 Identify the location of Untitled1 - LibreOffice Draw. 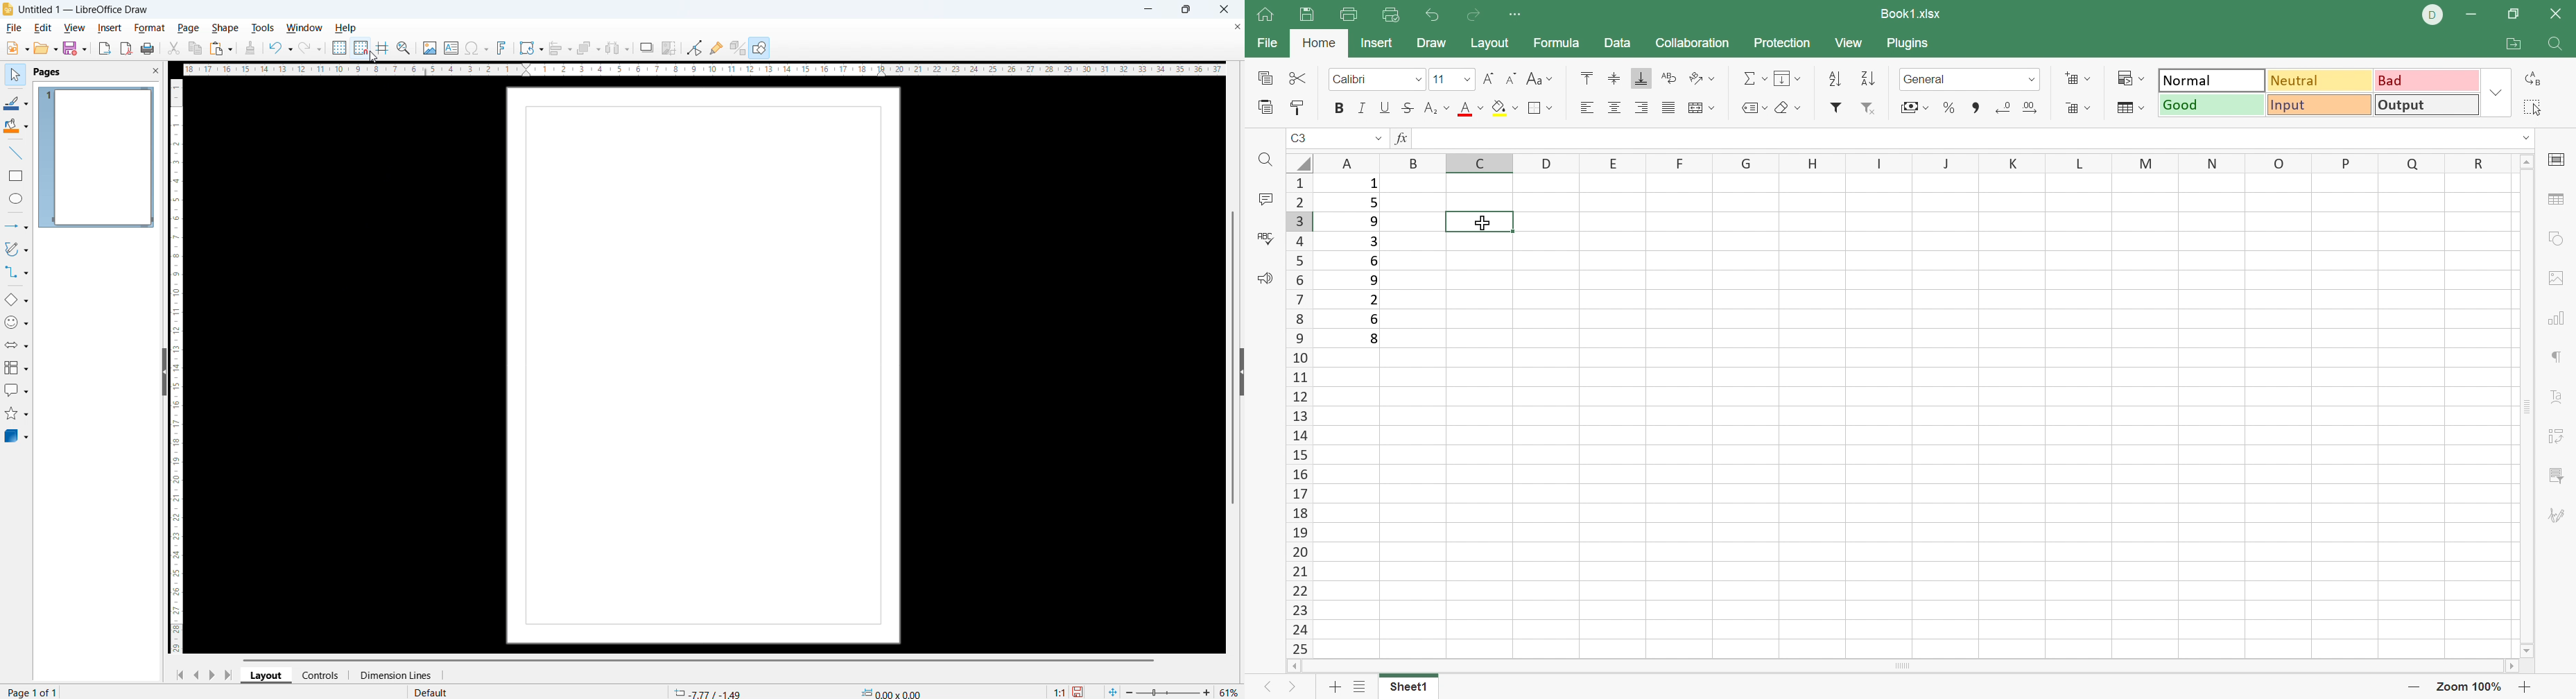
(82, 10).